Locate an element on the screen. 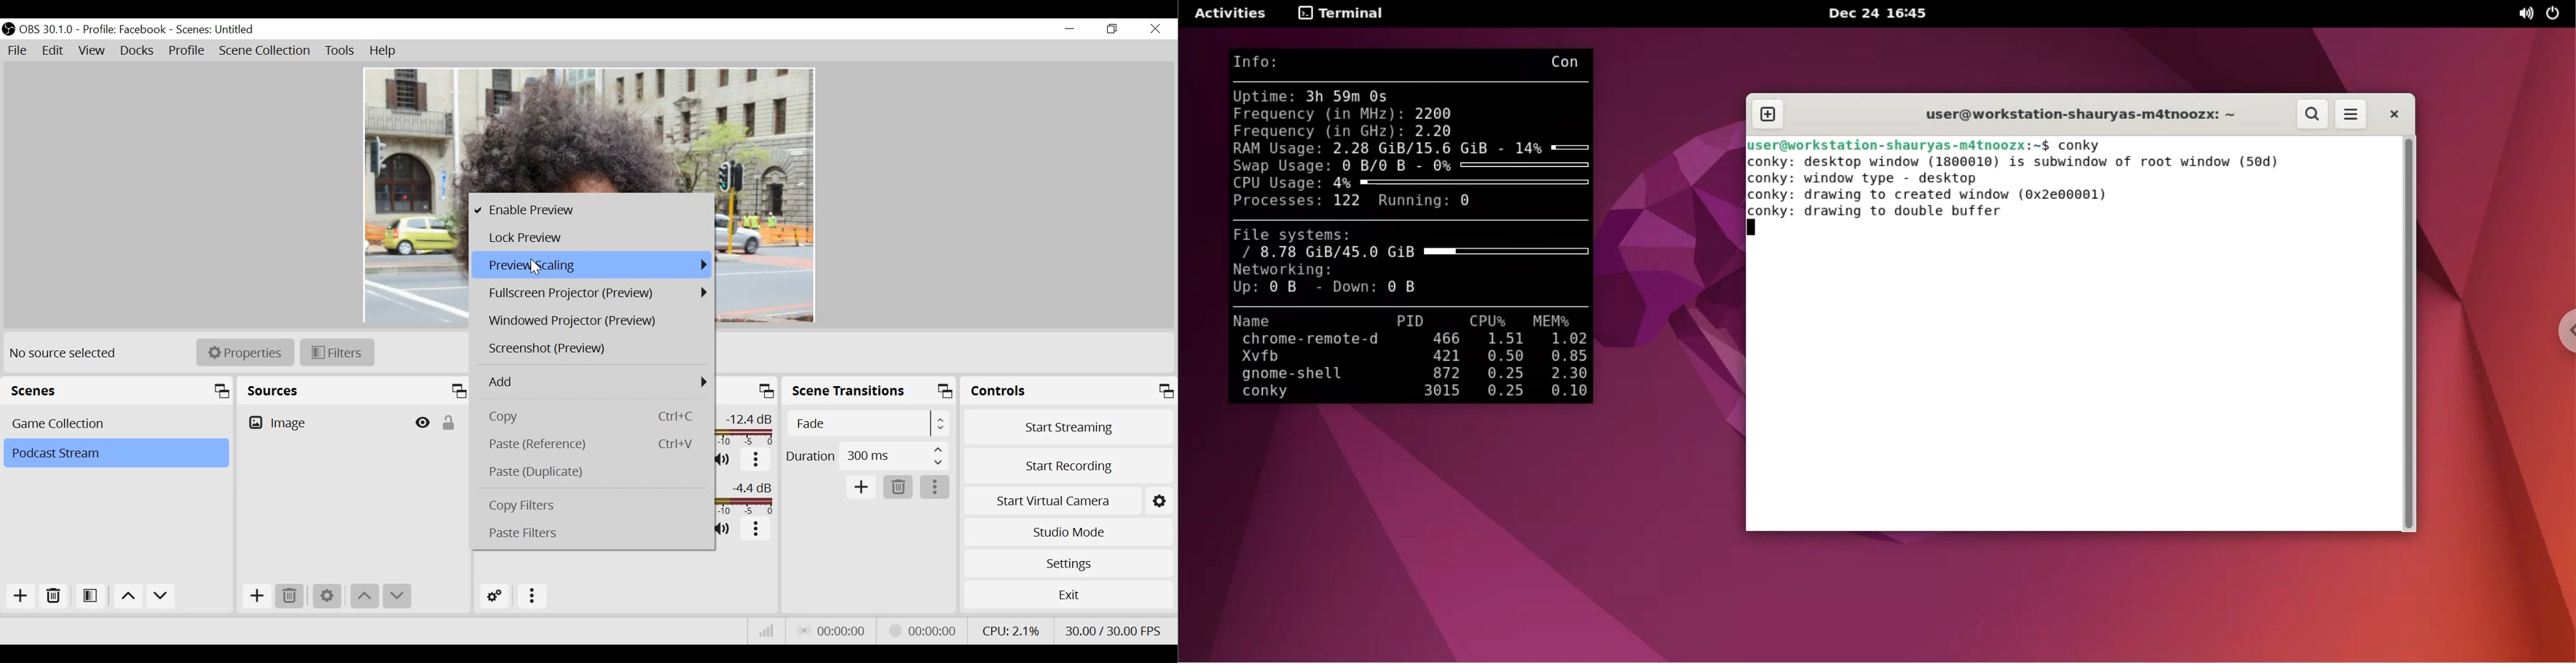 The width and height of the screenshot is (2576, 672). Stream Status is located at coordinates (923, 631).